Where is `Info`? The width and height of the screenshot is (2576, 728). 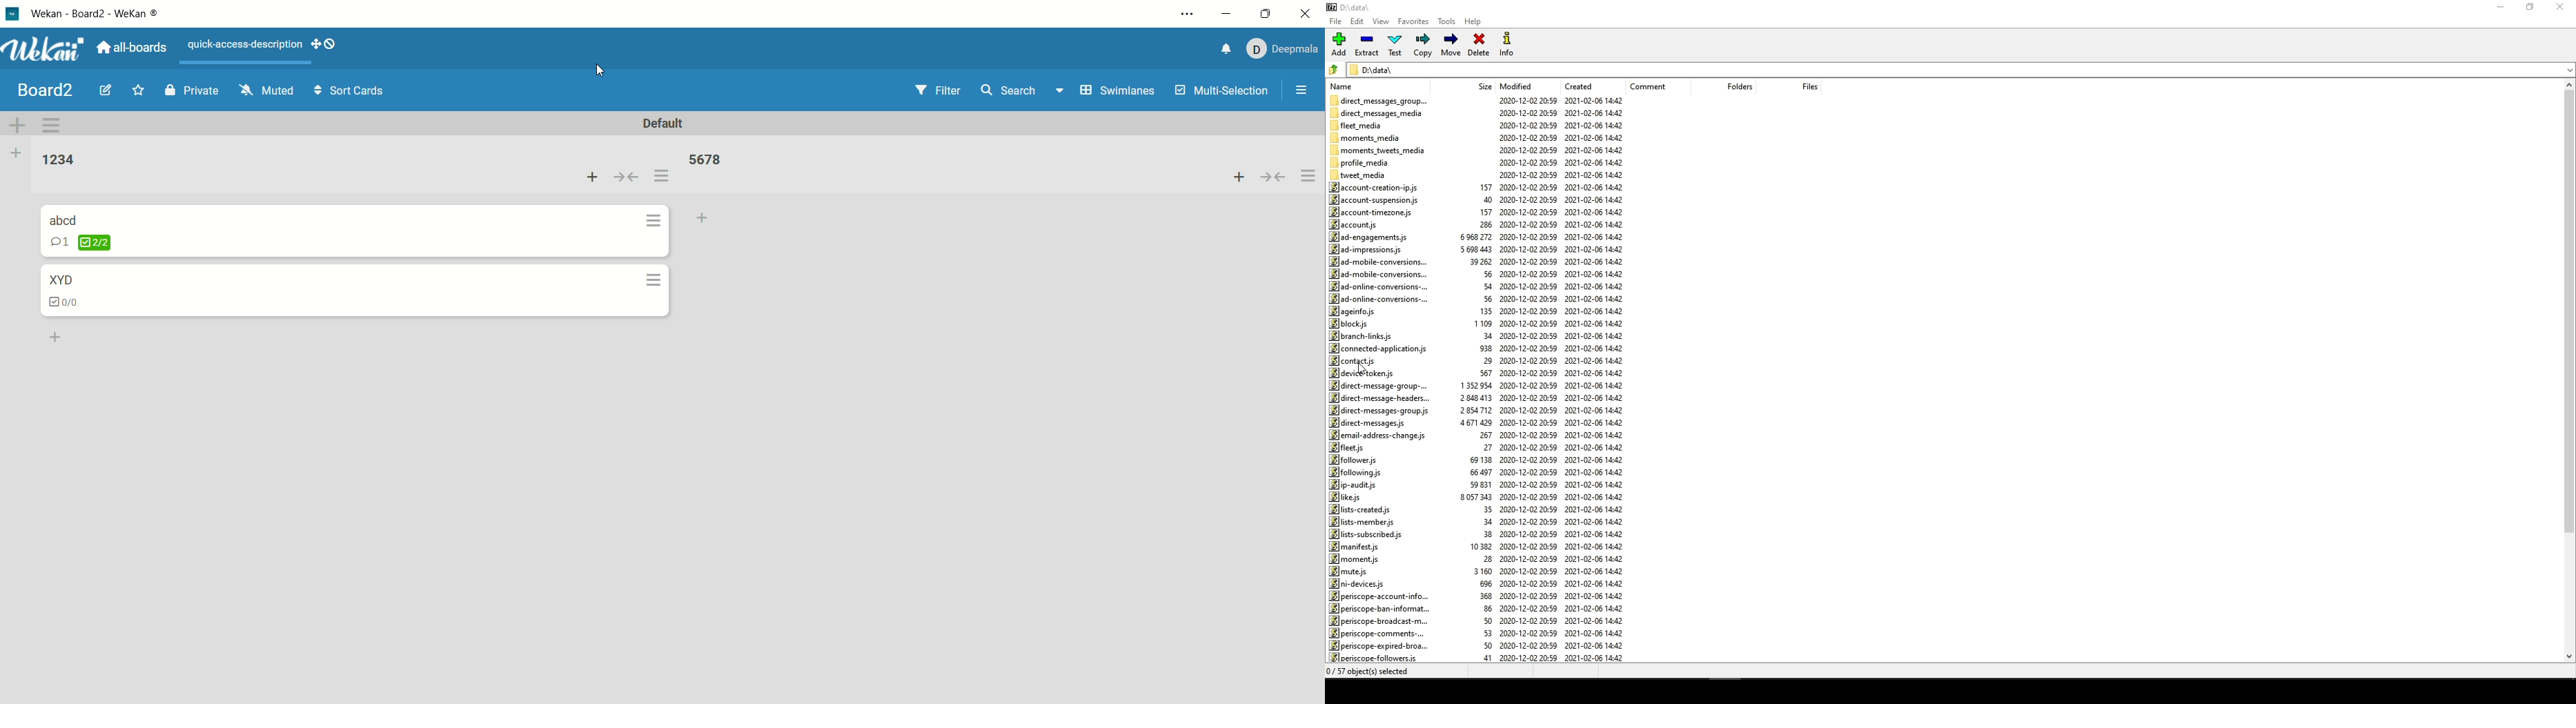 Info is located at coordinates (1506, 44).